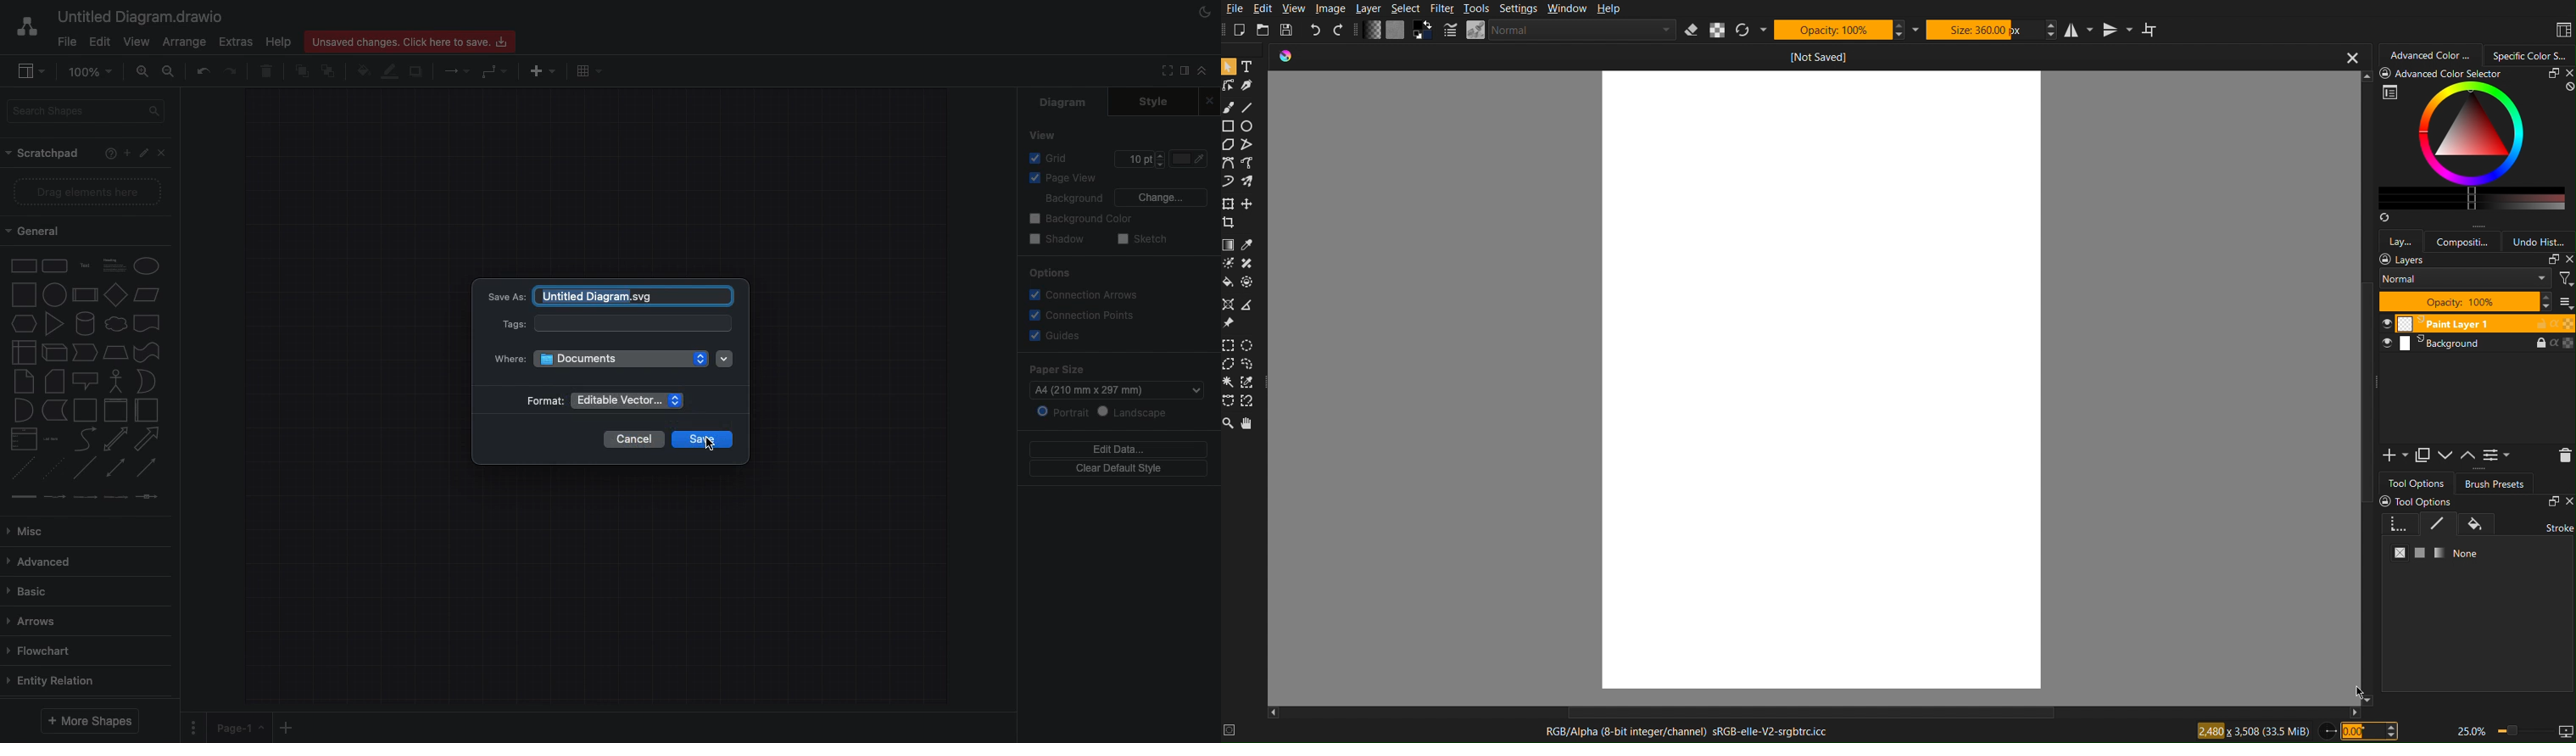 This screenshot has height=756, width=2576. What do you see at coordinates (1397, 31) in the screenshot?
I see `Color Settings` at bounding box center [1397, 31].